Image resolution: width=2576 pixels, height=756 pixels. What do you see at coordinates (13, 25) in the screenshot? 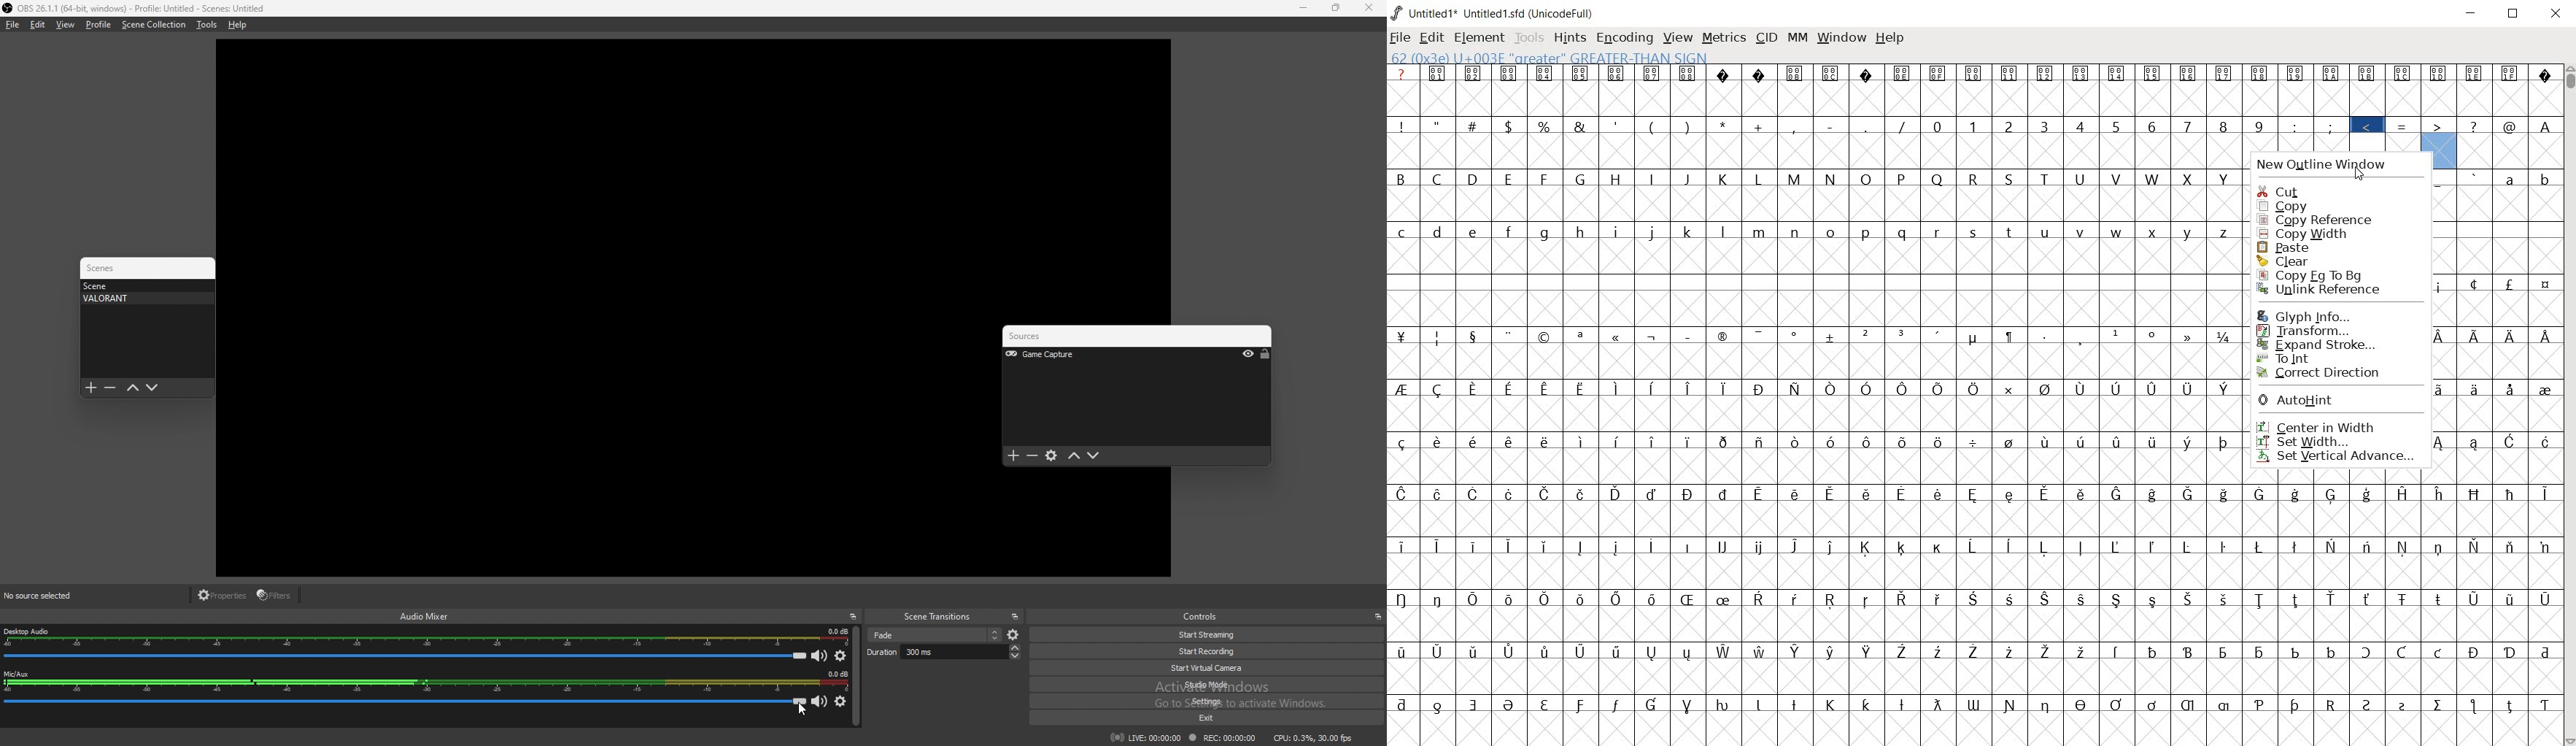
I see `file` at bounding box center [13, 25].